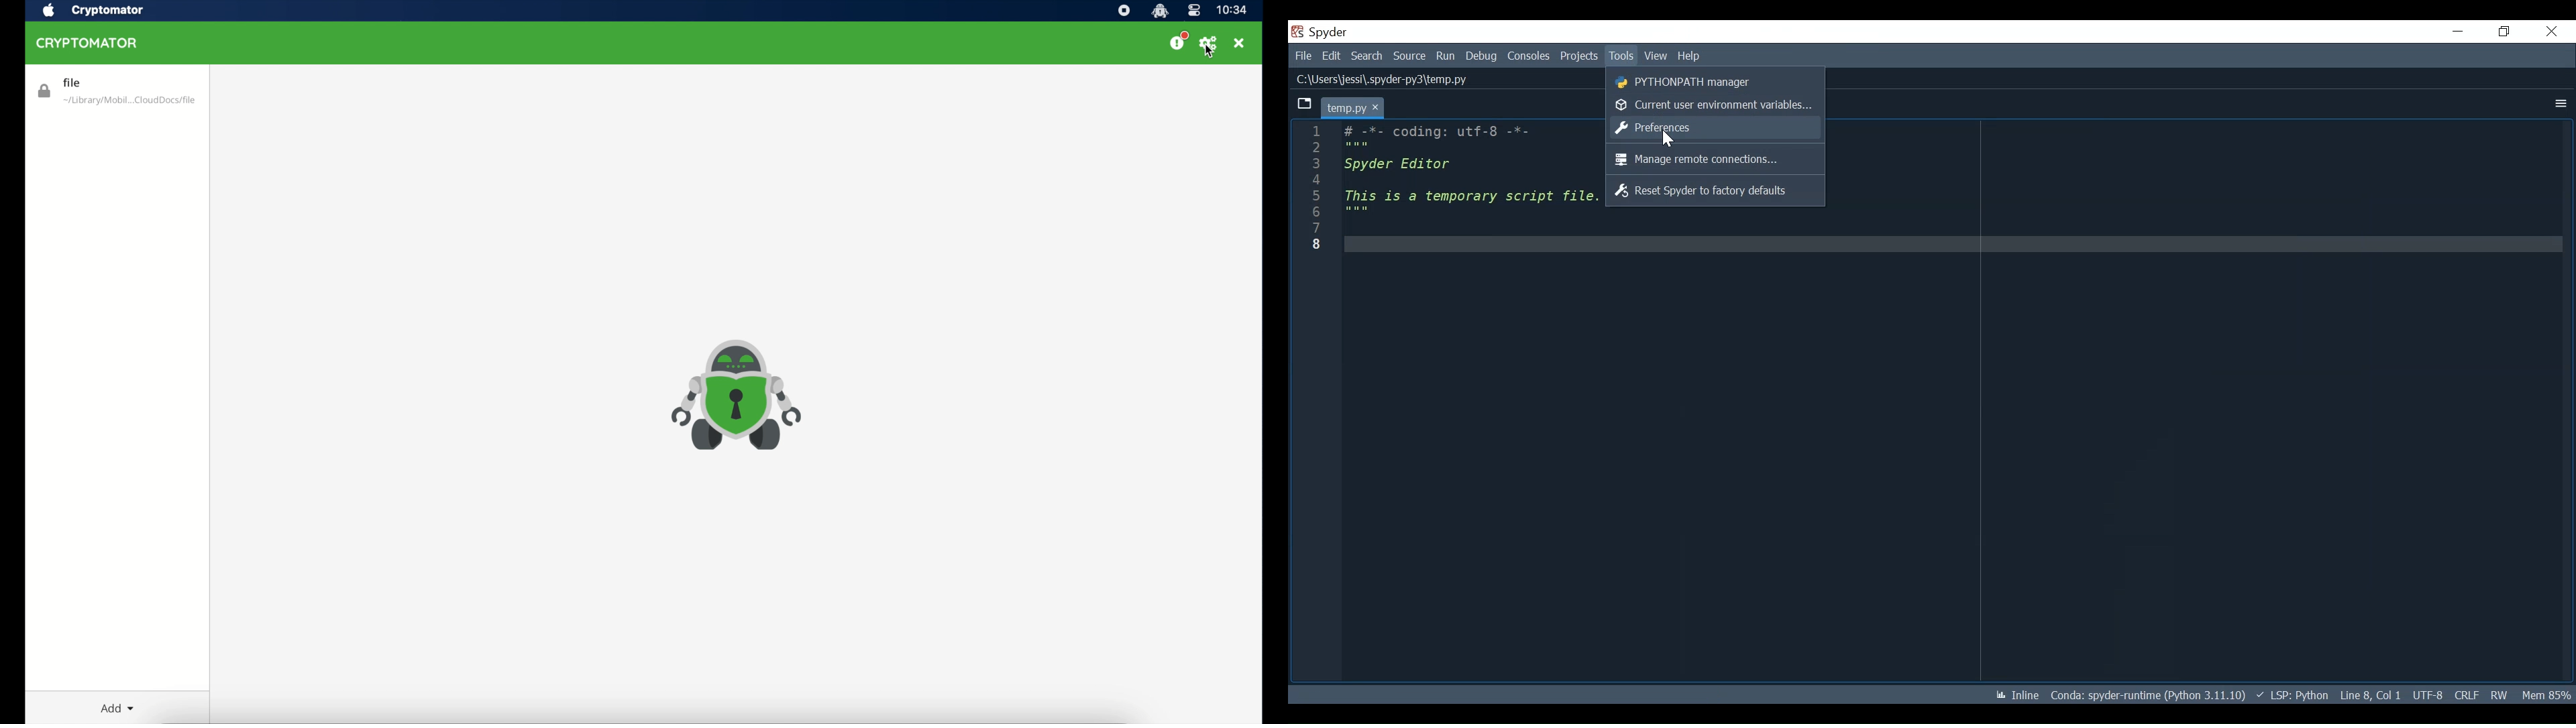 The height and width of the screenshot is (728, 2576). I want to click on File EQL Status, so click(2467, 695).